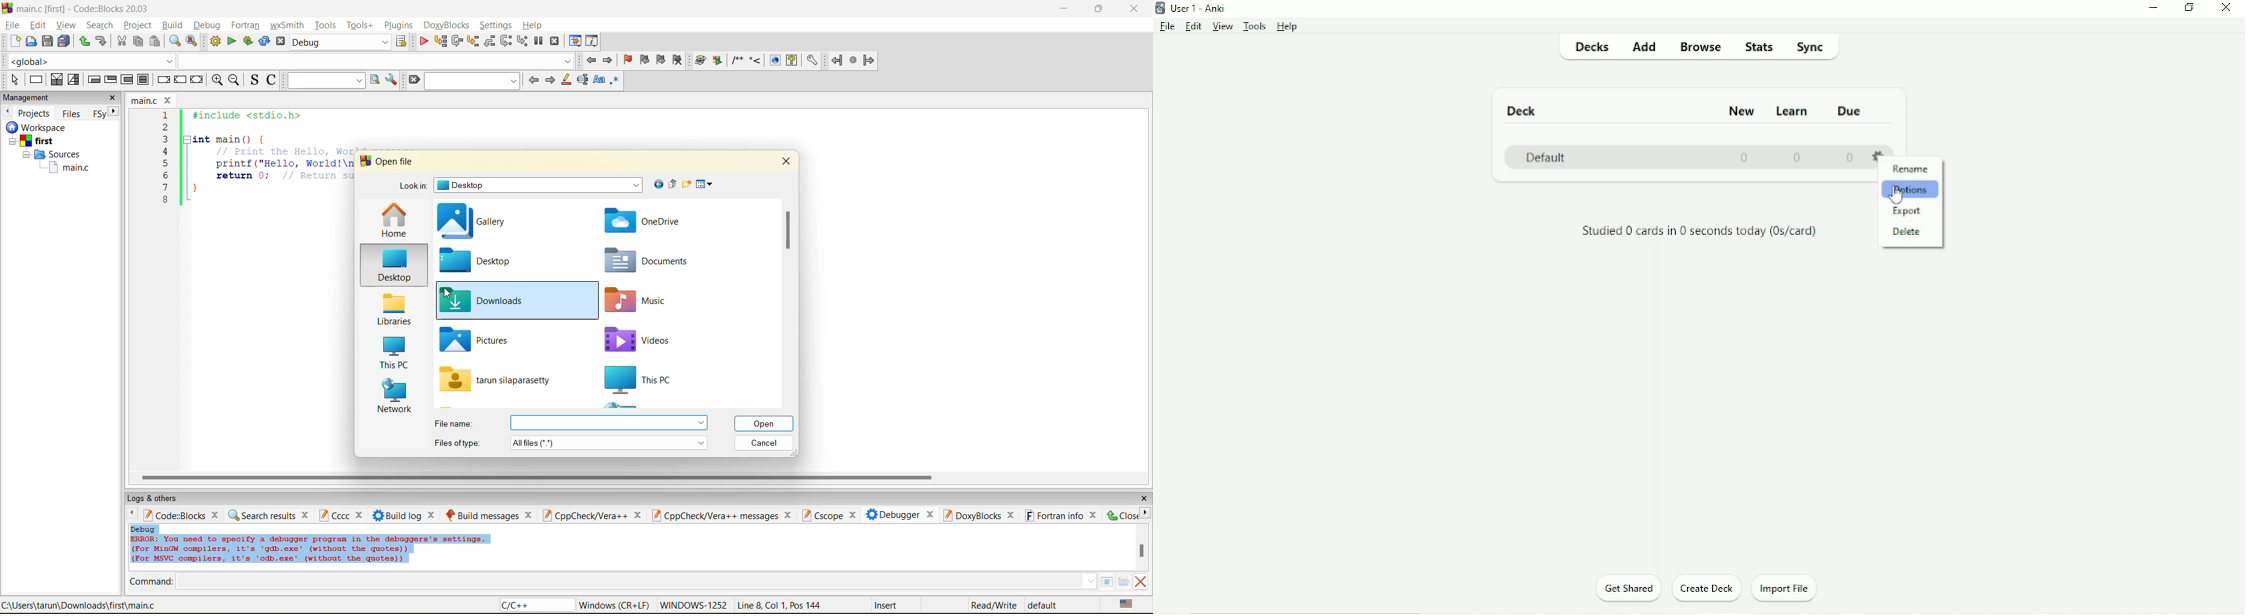 This screenshot has width=2268, height=616. I want to click on abort, so click(281, 41).